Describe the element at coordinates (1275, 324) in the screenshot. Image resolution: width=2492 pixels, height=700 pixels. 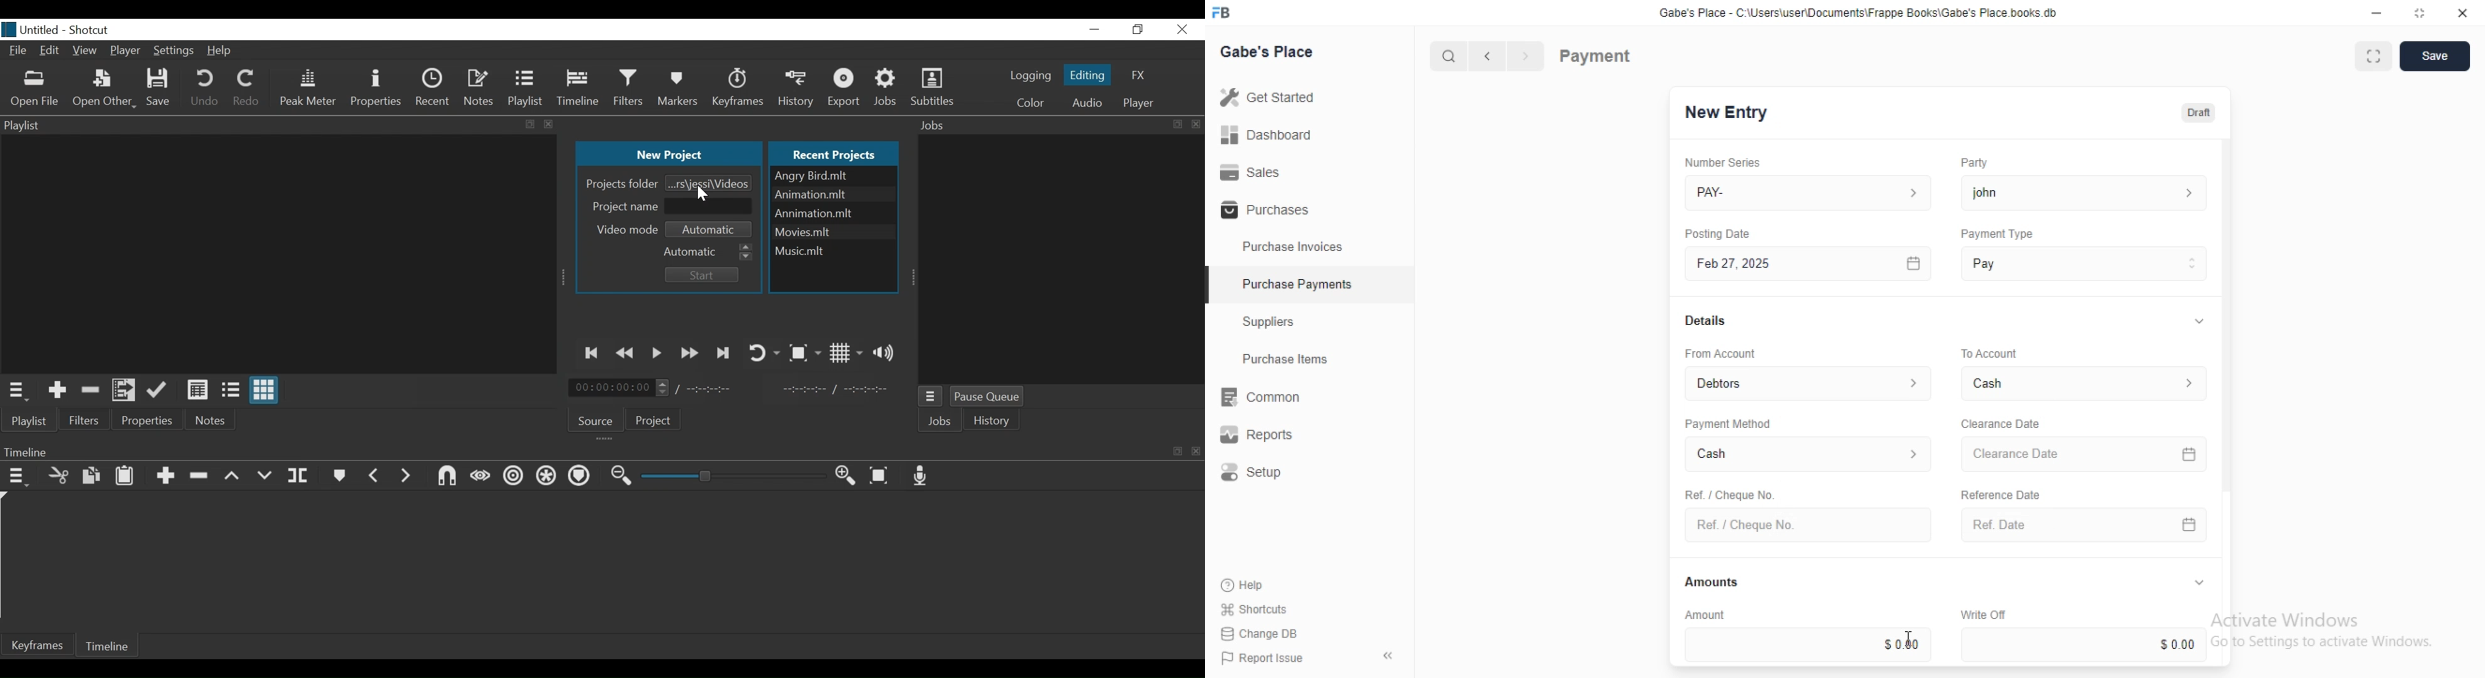
I see `Suppliers` at that location.